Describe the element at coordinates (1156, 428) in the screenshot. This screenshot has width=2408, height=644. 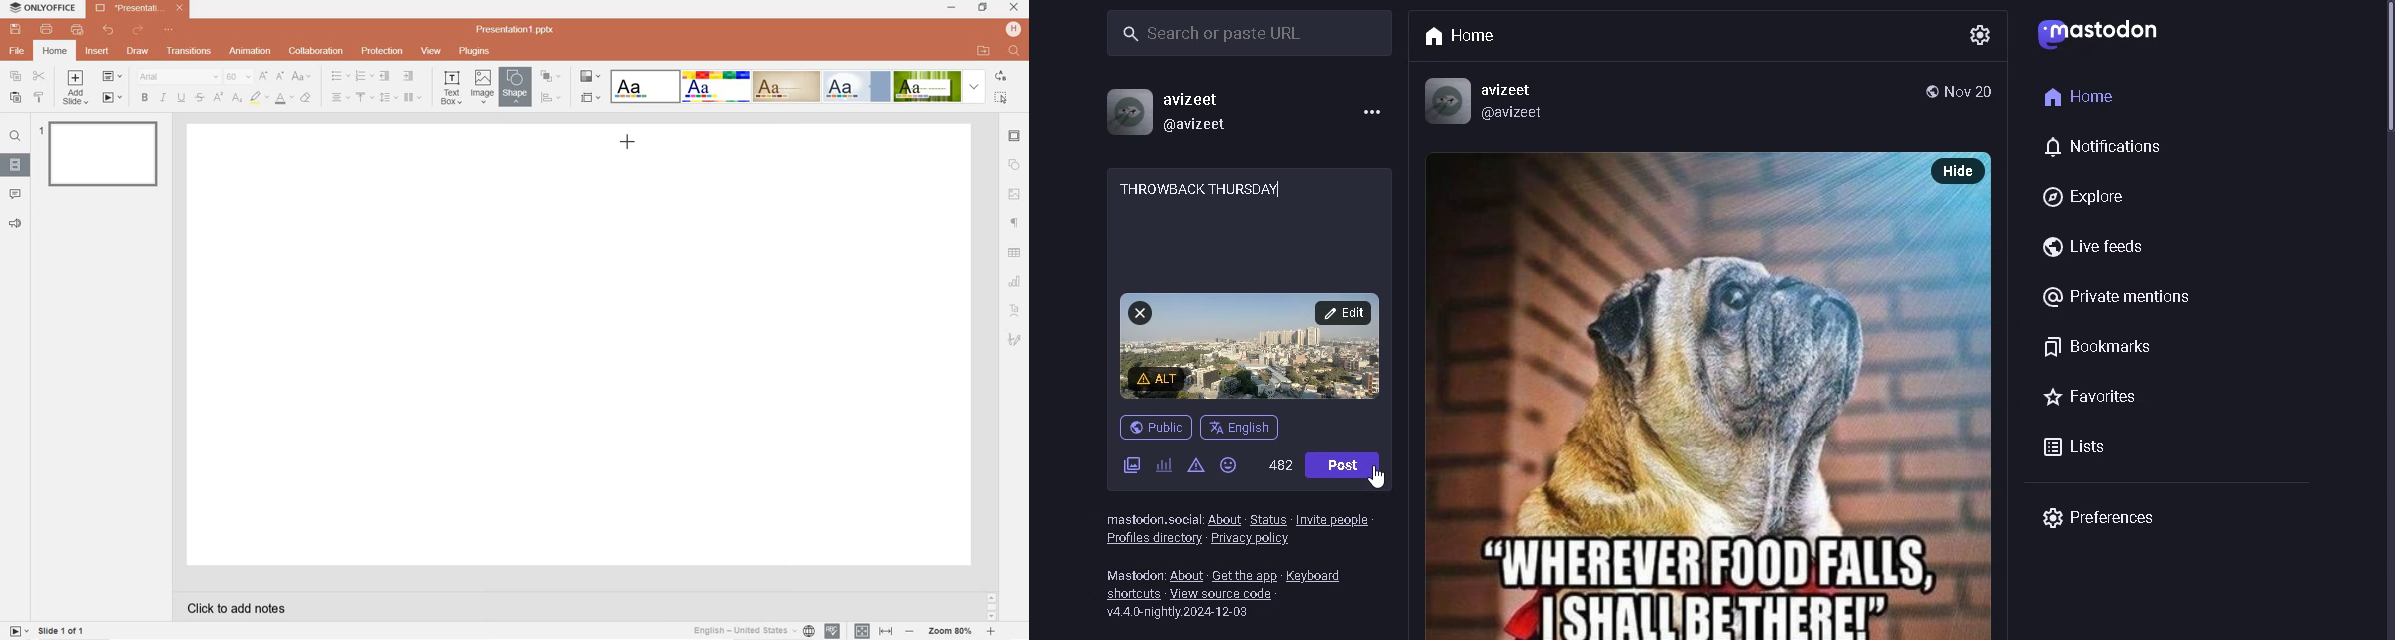
I see `public` at that location.